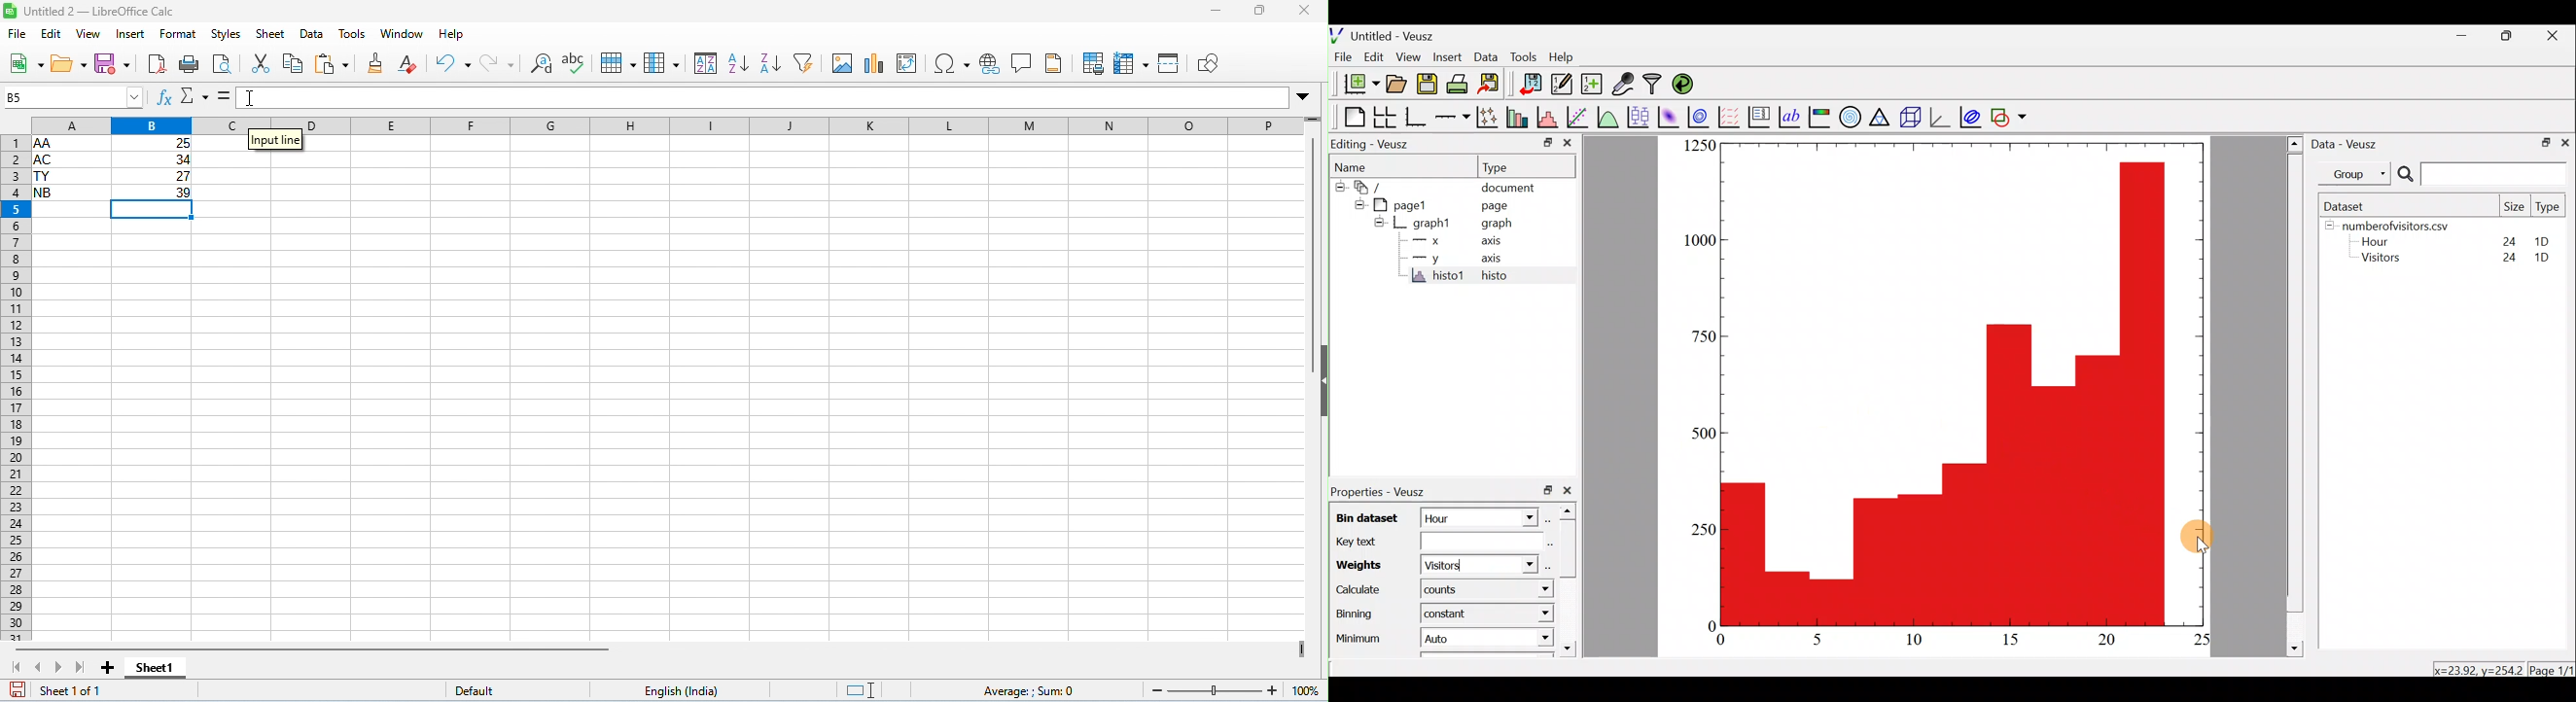  What do you see at coordinates (1568, 493) in the screenshot?
I see `close` at bounding box center [1568, 493].